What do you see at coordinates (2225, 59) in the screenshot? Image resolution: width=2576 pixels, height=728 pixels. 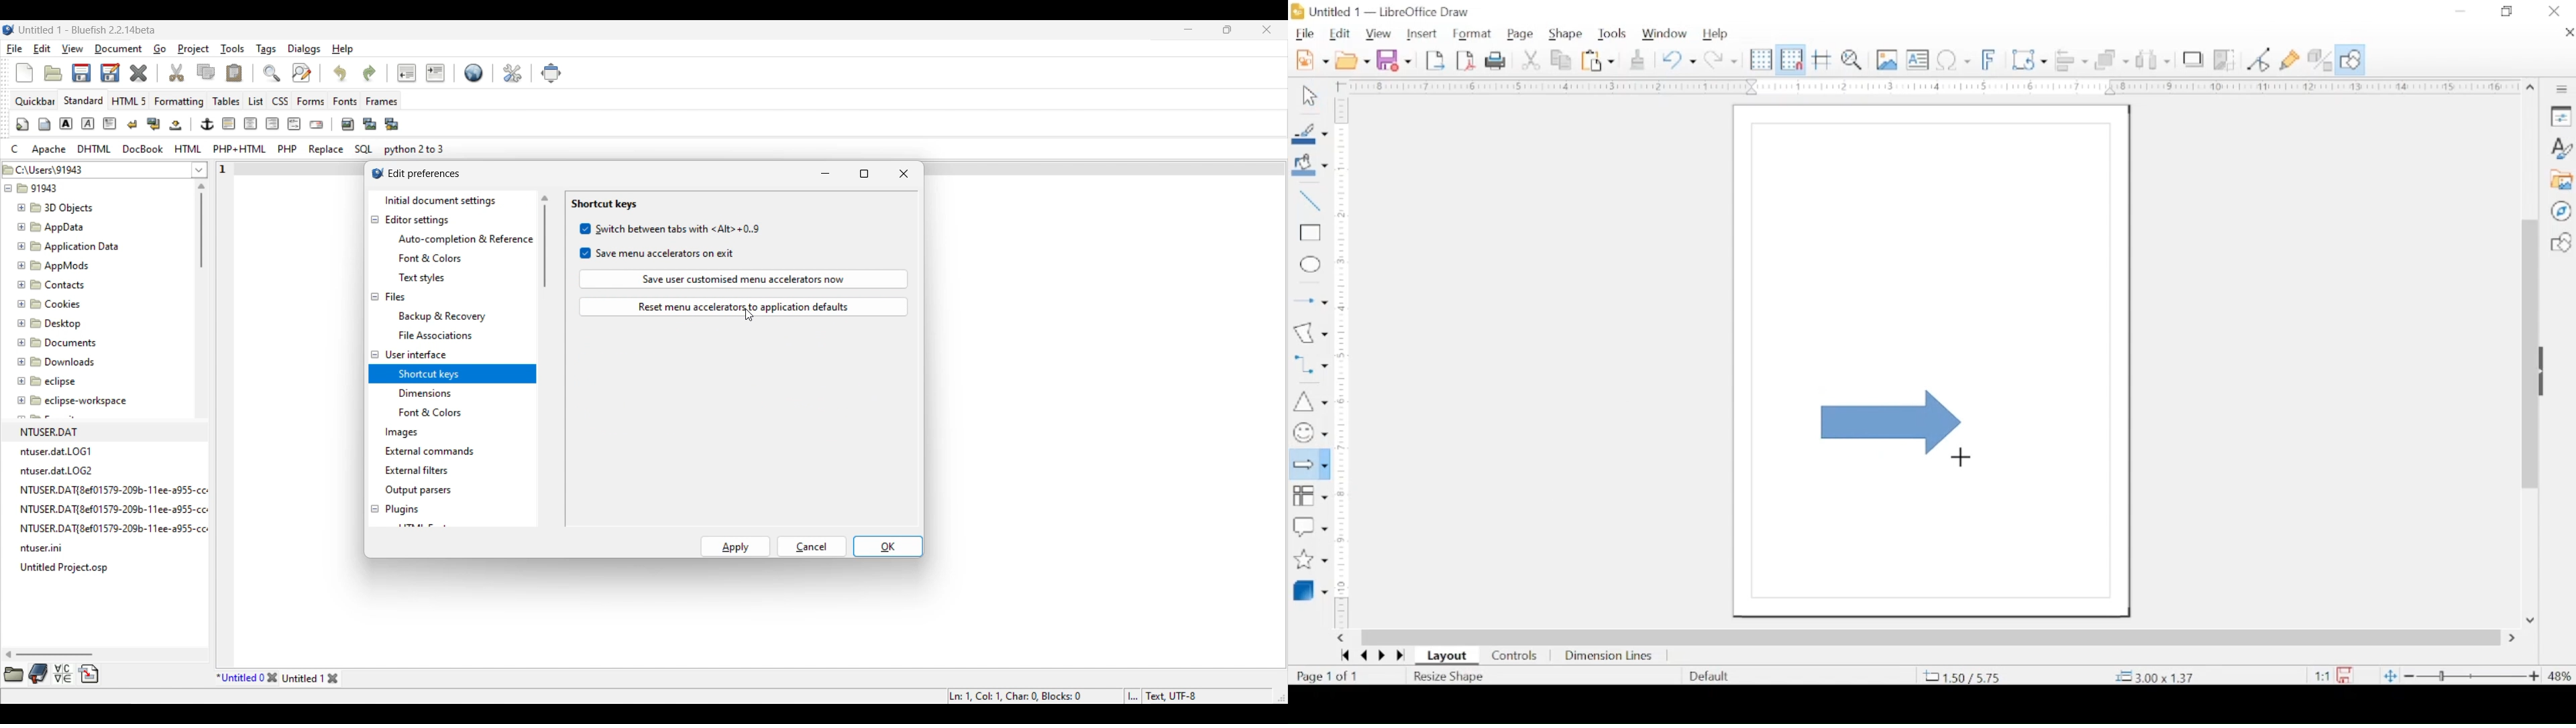 I see `crop image` at bounding box center [2225, 59].